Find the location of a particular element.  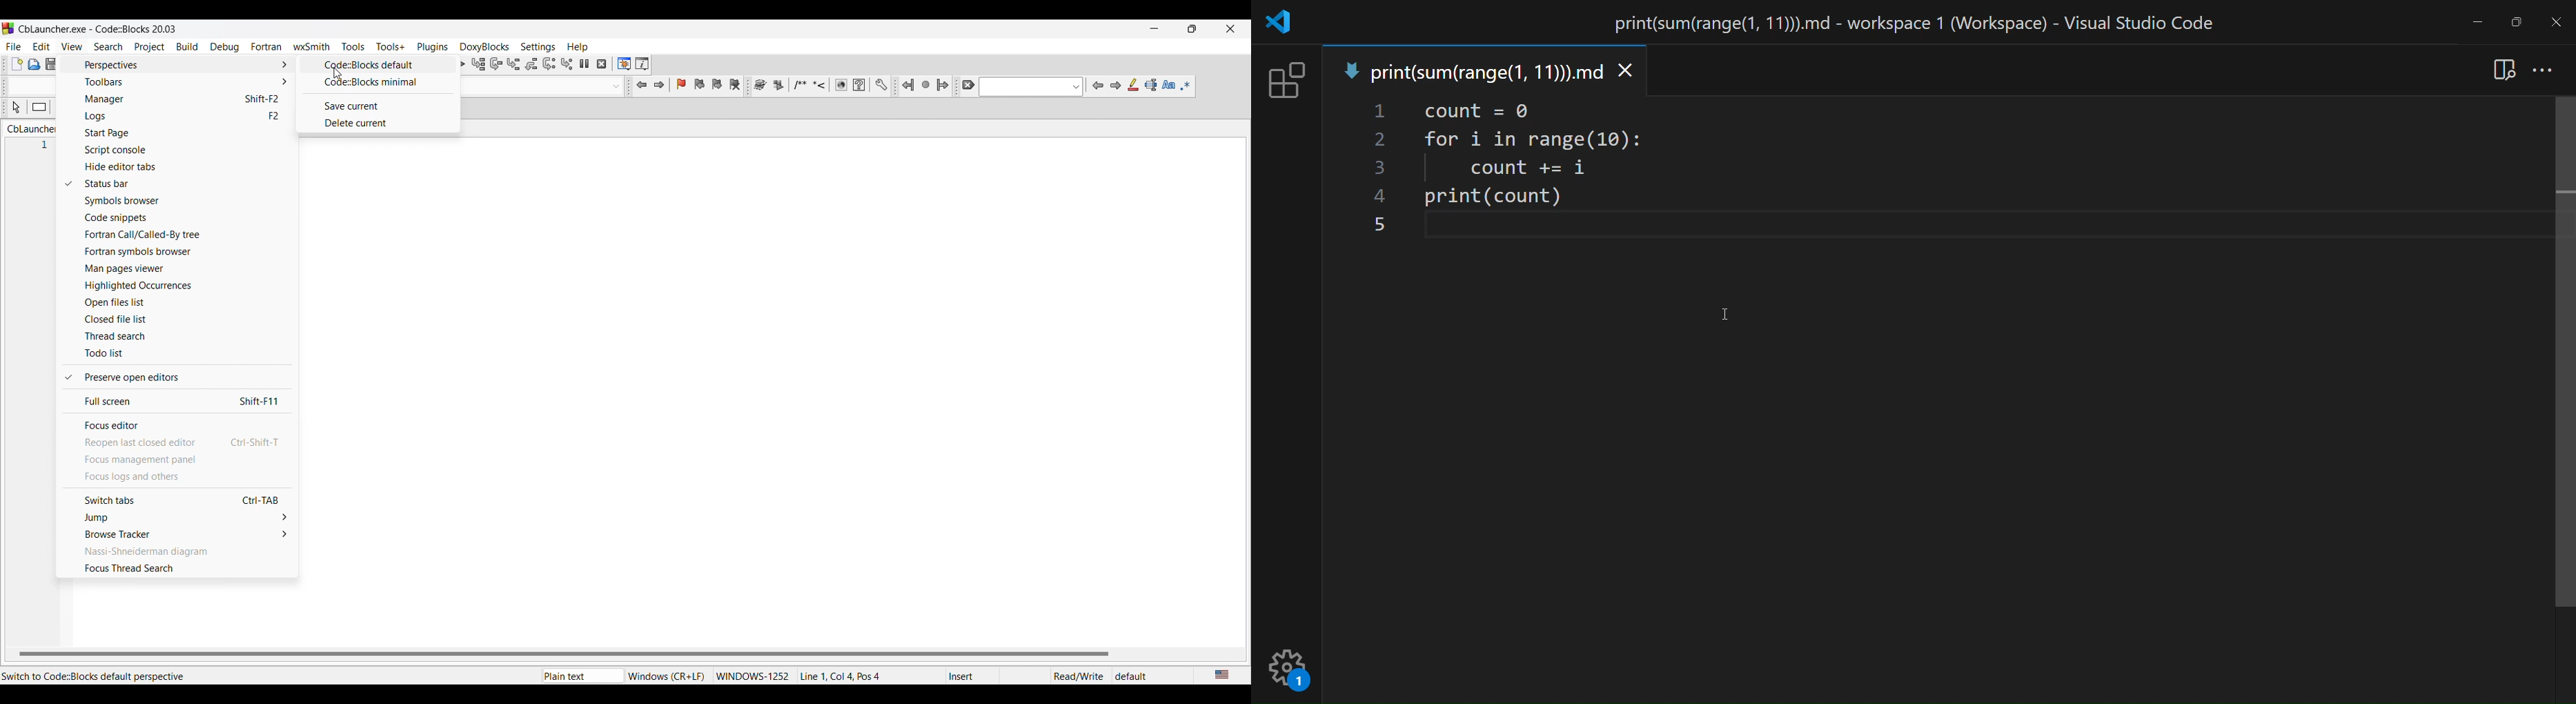

Step info is located at coordinates (514, 64).